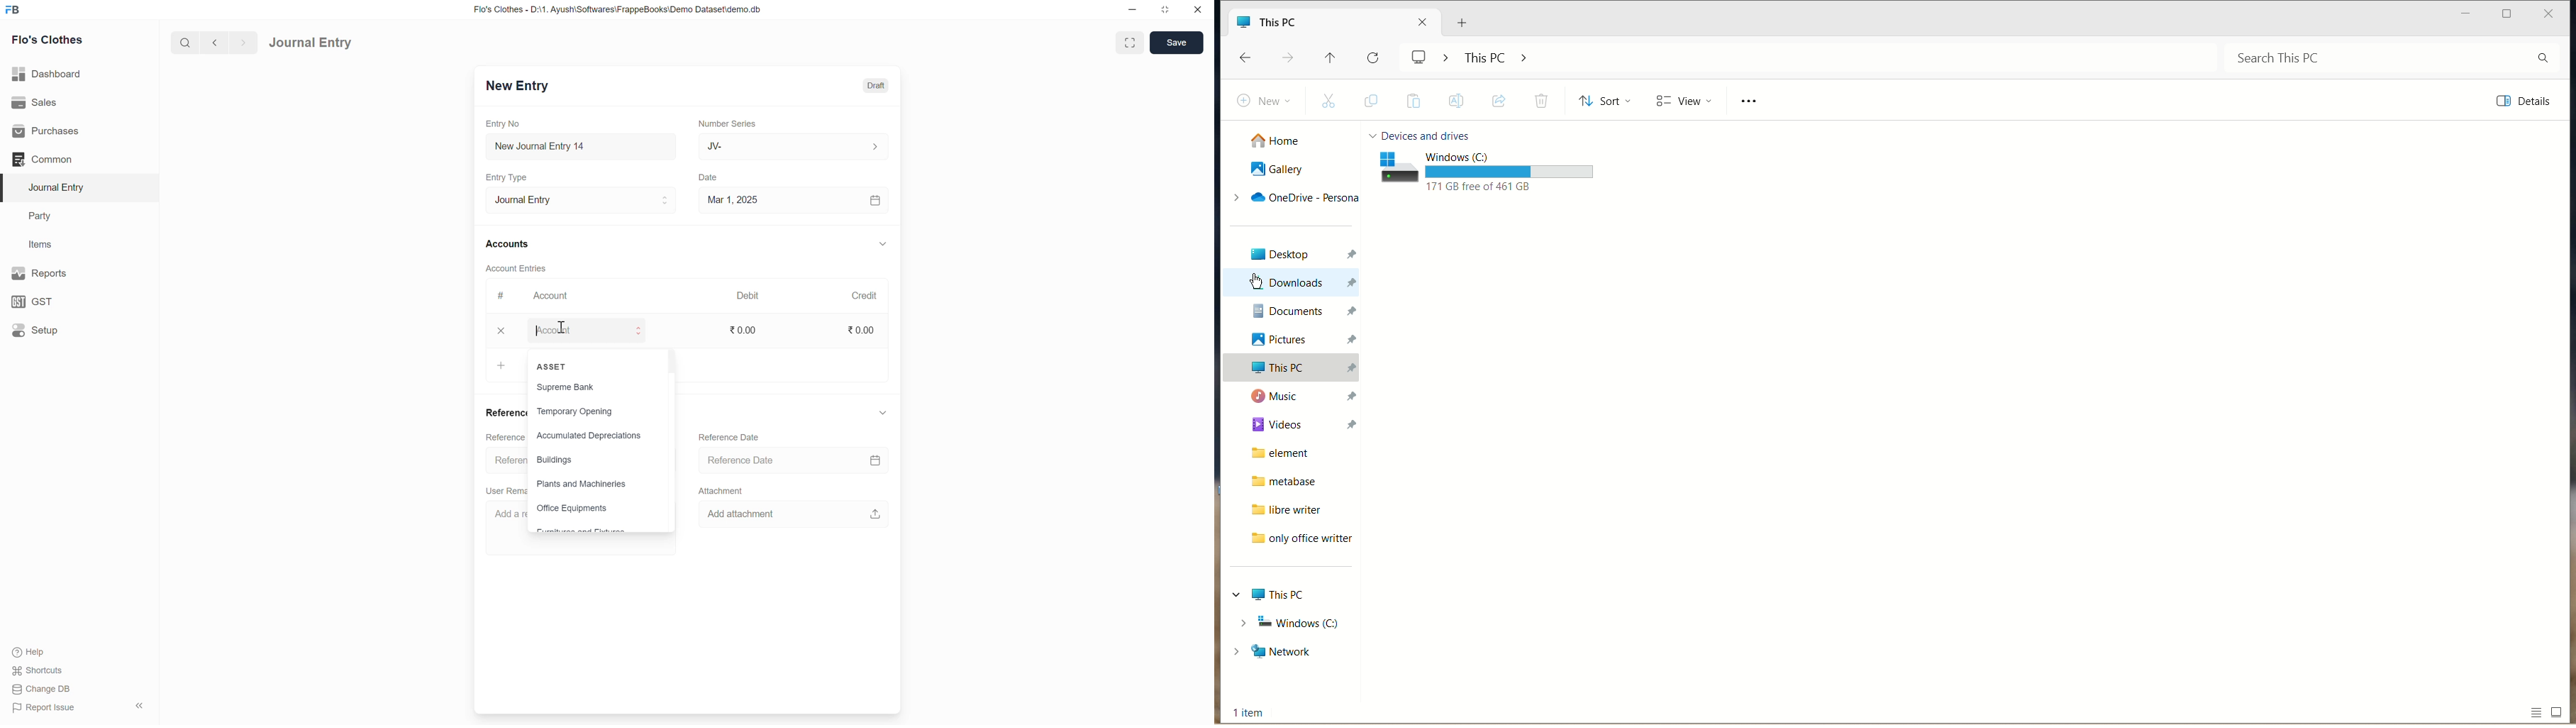 Image resolution: width=2576 pixels, height=728 pixels. I want to click on Help, so click(31, 652).